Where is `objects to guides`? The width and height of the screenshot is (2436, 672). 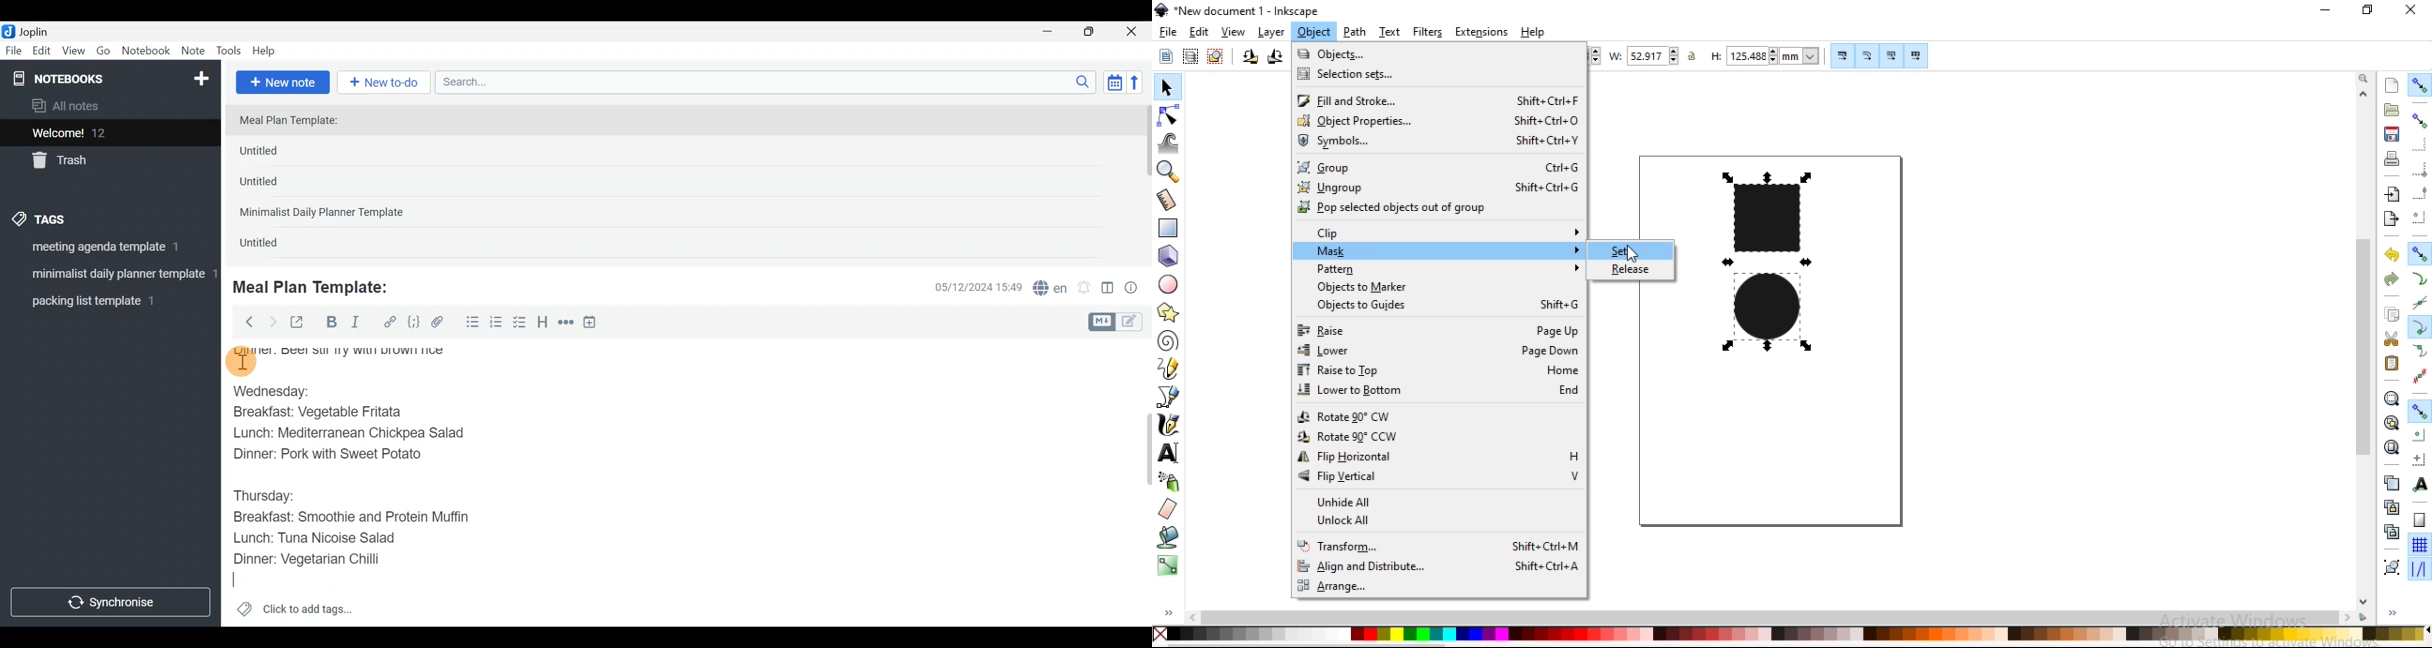
objects to guides is located at coordinates (1447, 305).